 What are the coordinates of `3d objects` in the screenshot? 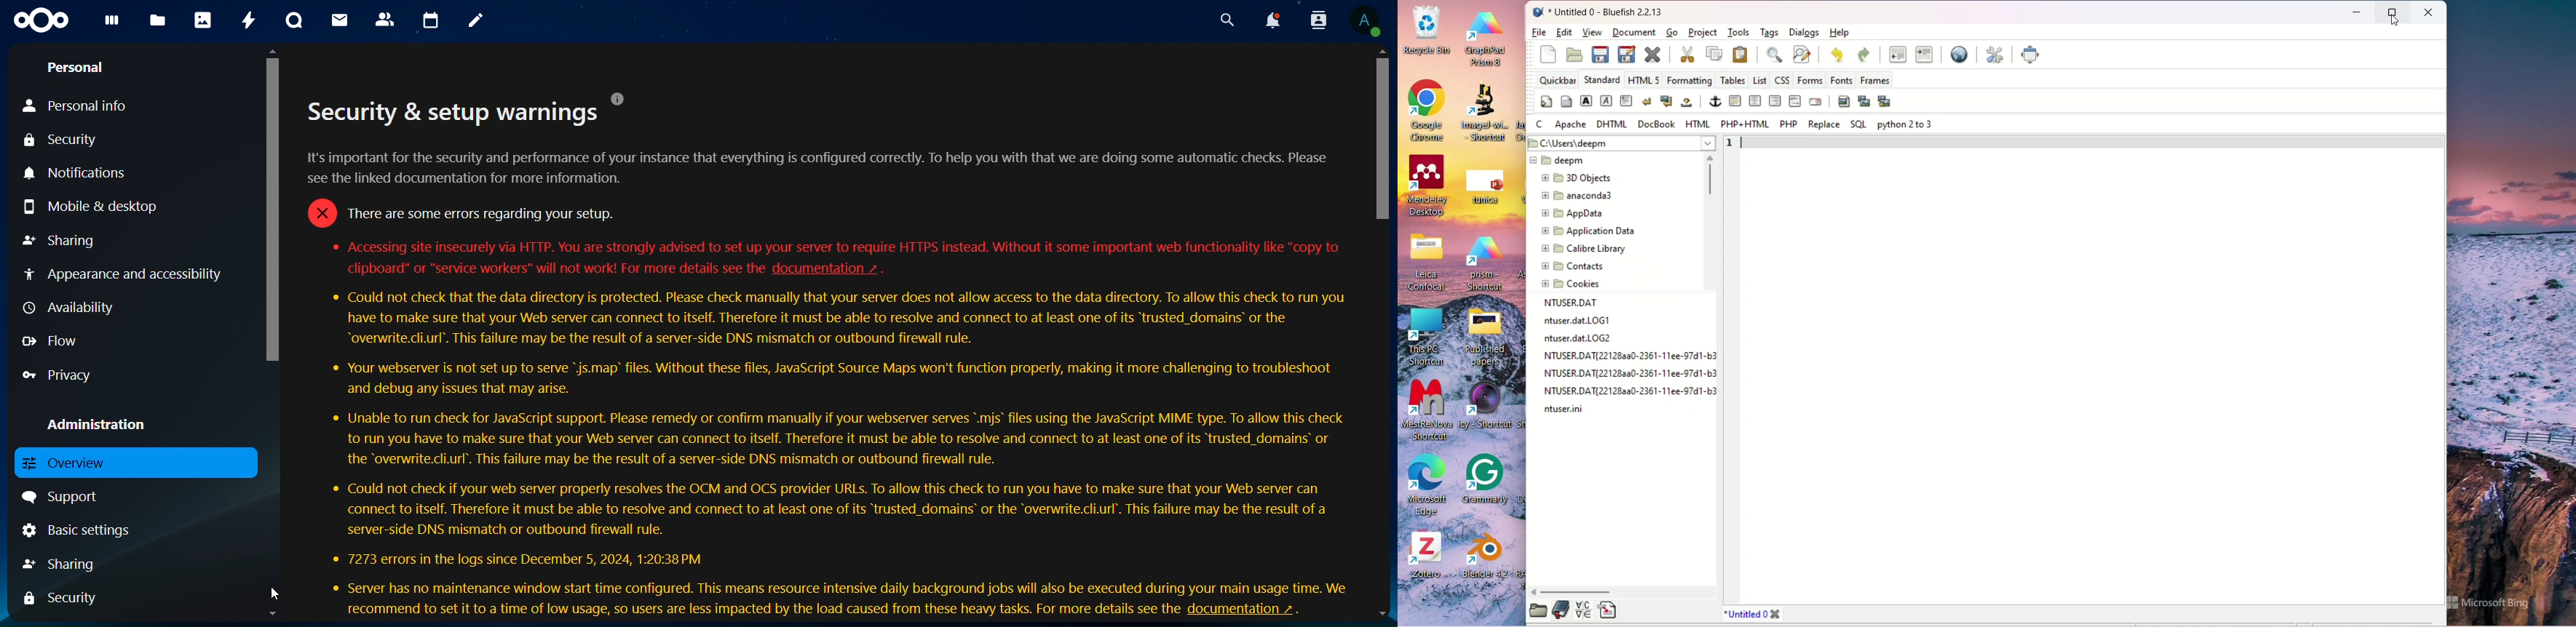 It's located at (1577, 178).